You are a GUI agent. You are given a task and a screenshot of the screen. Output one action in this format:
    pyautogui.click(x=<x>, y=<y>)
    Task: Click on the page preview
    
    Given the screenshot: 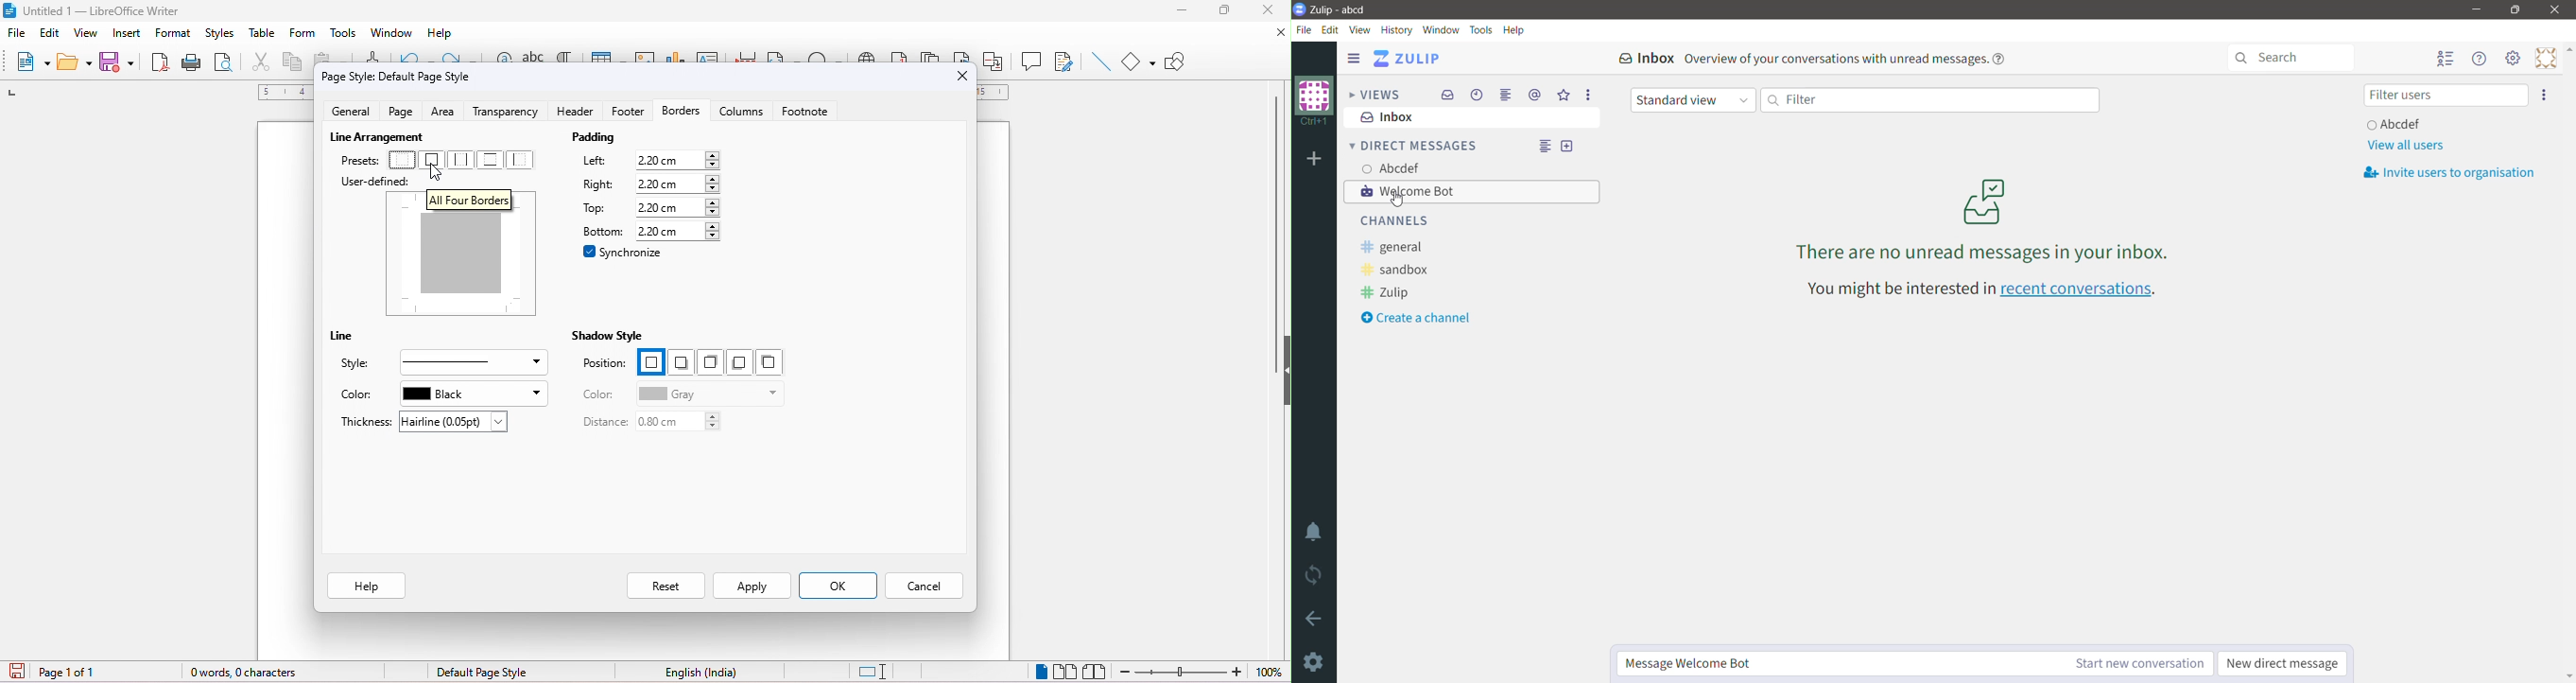 What is the action you would take?
    pyautogui.click(x=464, y=253)
    